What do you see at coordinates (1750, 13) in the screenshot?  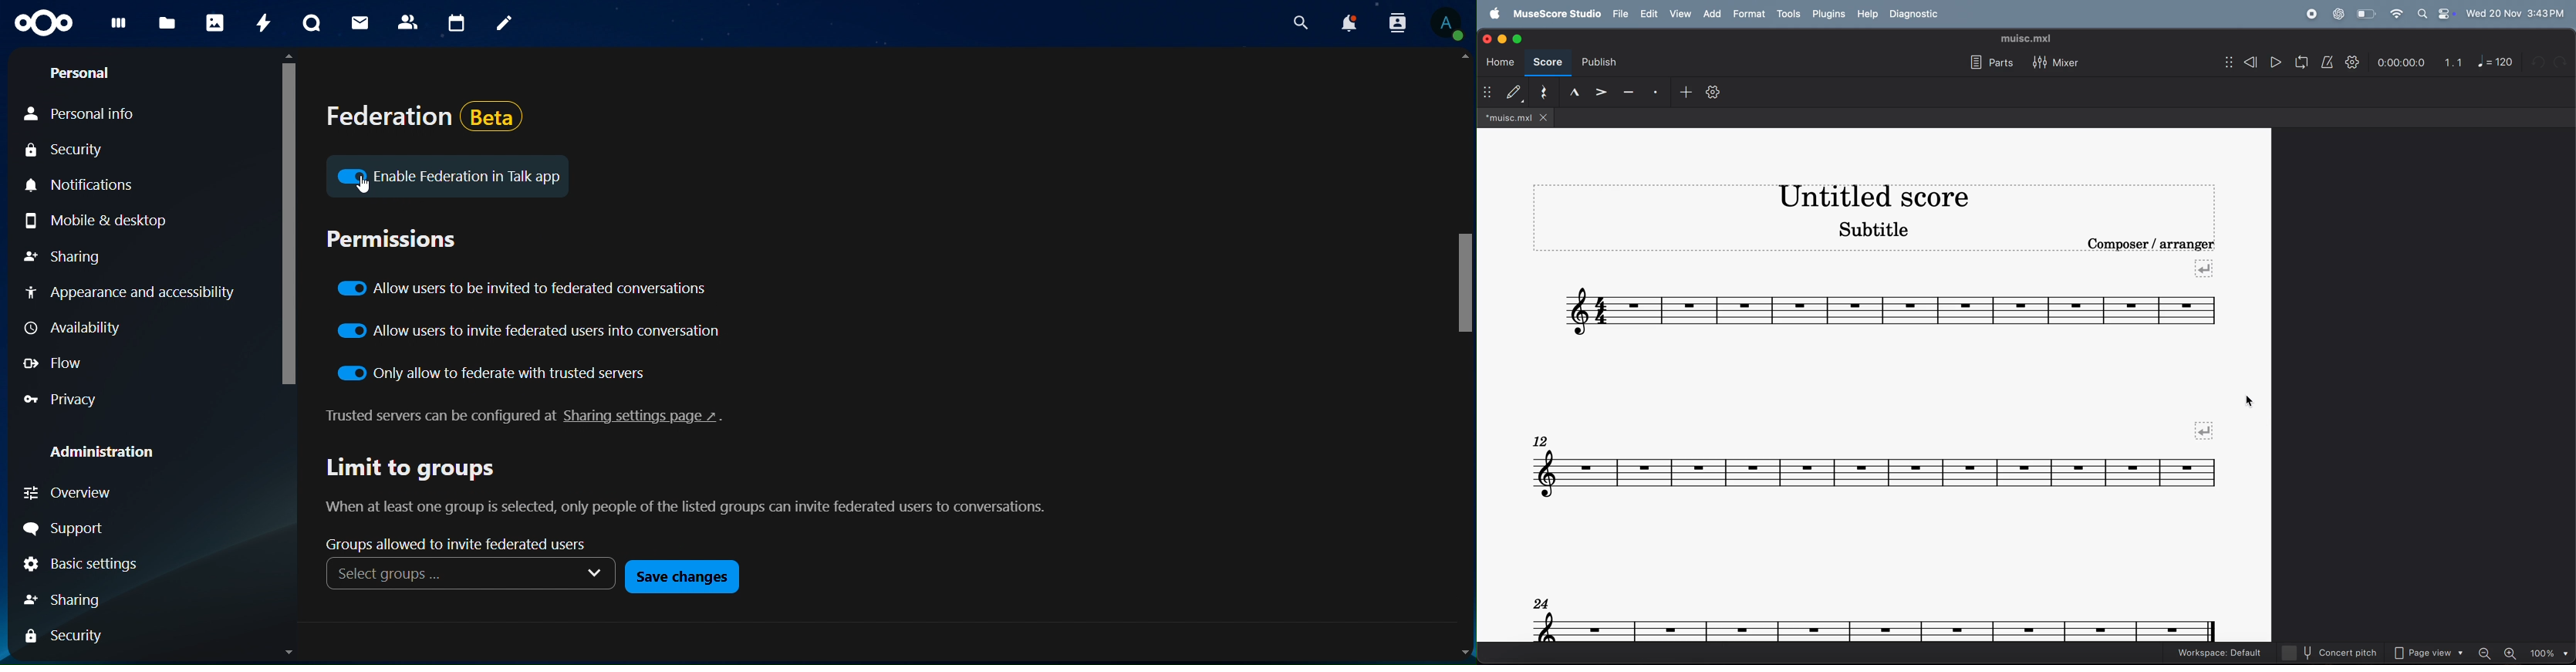 I see `format` at bounding box center [1750, 13].